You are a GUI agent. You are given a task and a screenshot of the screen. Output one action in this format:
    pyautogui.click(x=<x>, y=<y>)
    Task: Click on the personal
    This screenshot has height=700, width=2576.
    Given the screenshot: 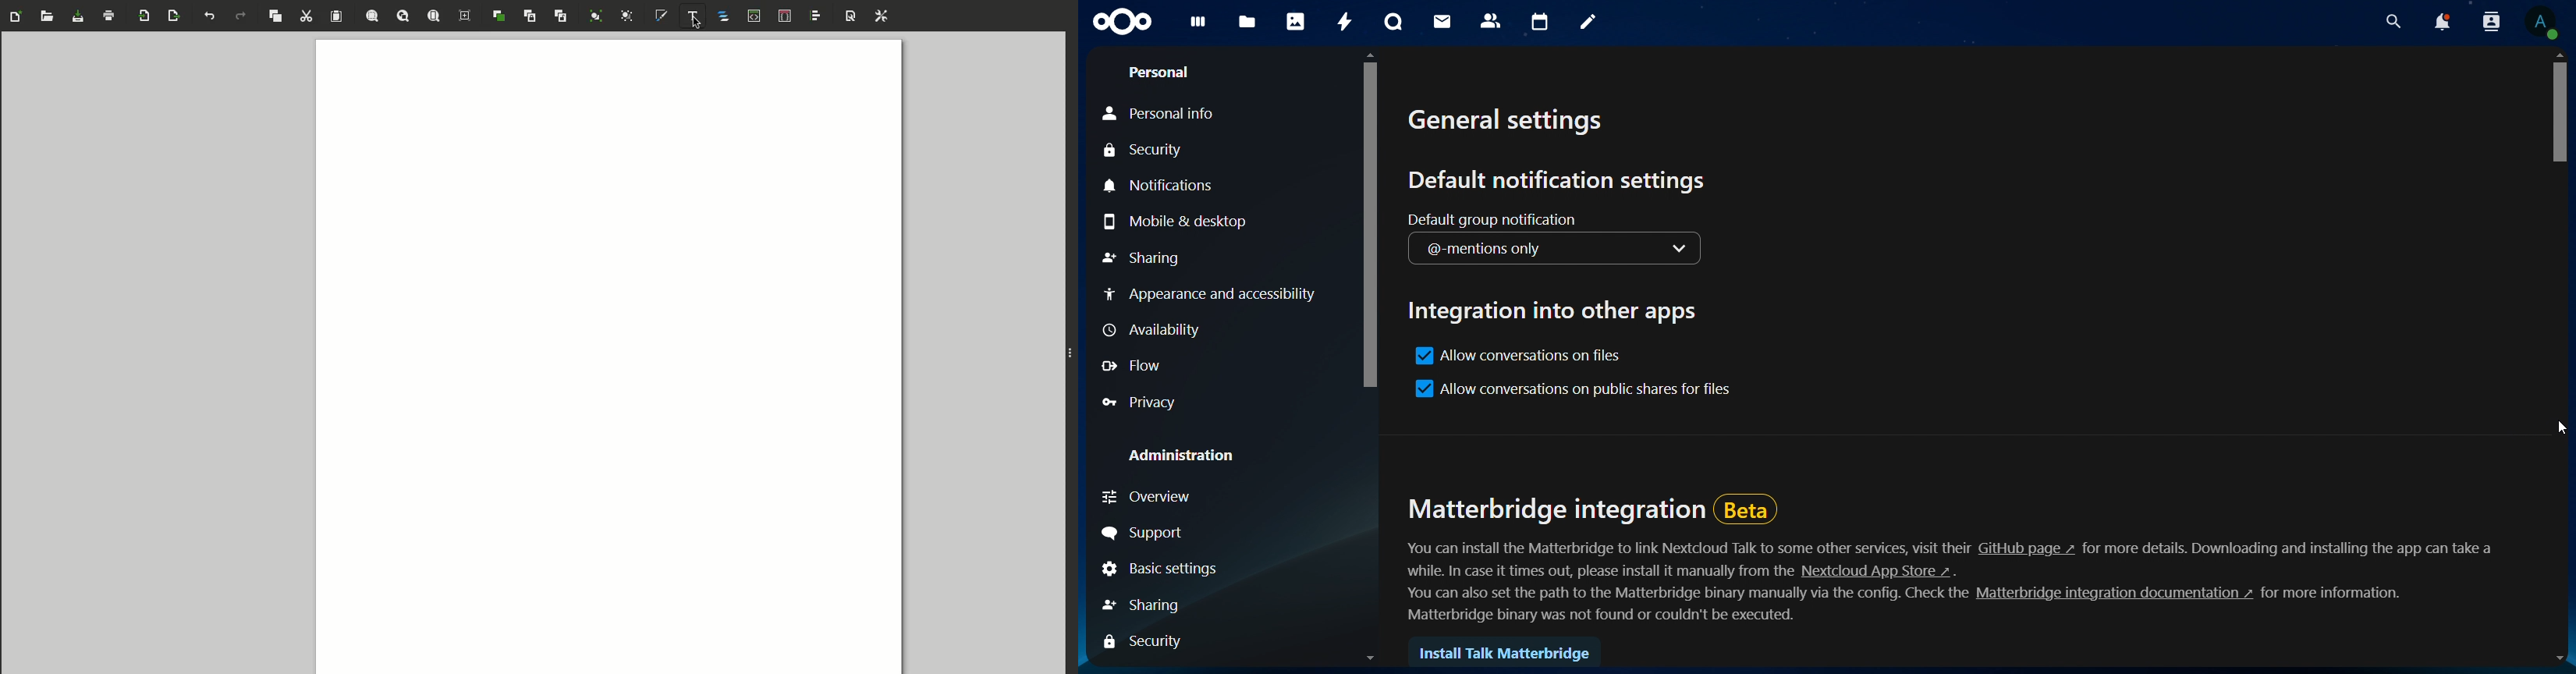 What is the action you would take?
    pyautogui.click(x=1162, y=72)
    